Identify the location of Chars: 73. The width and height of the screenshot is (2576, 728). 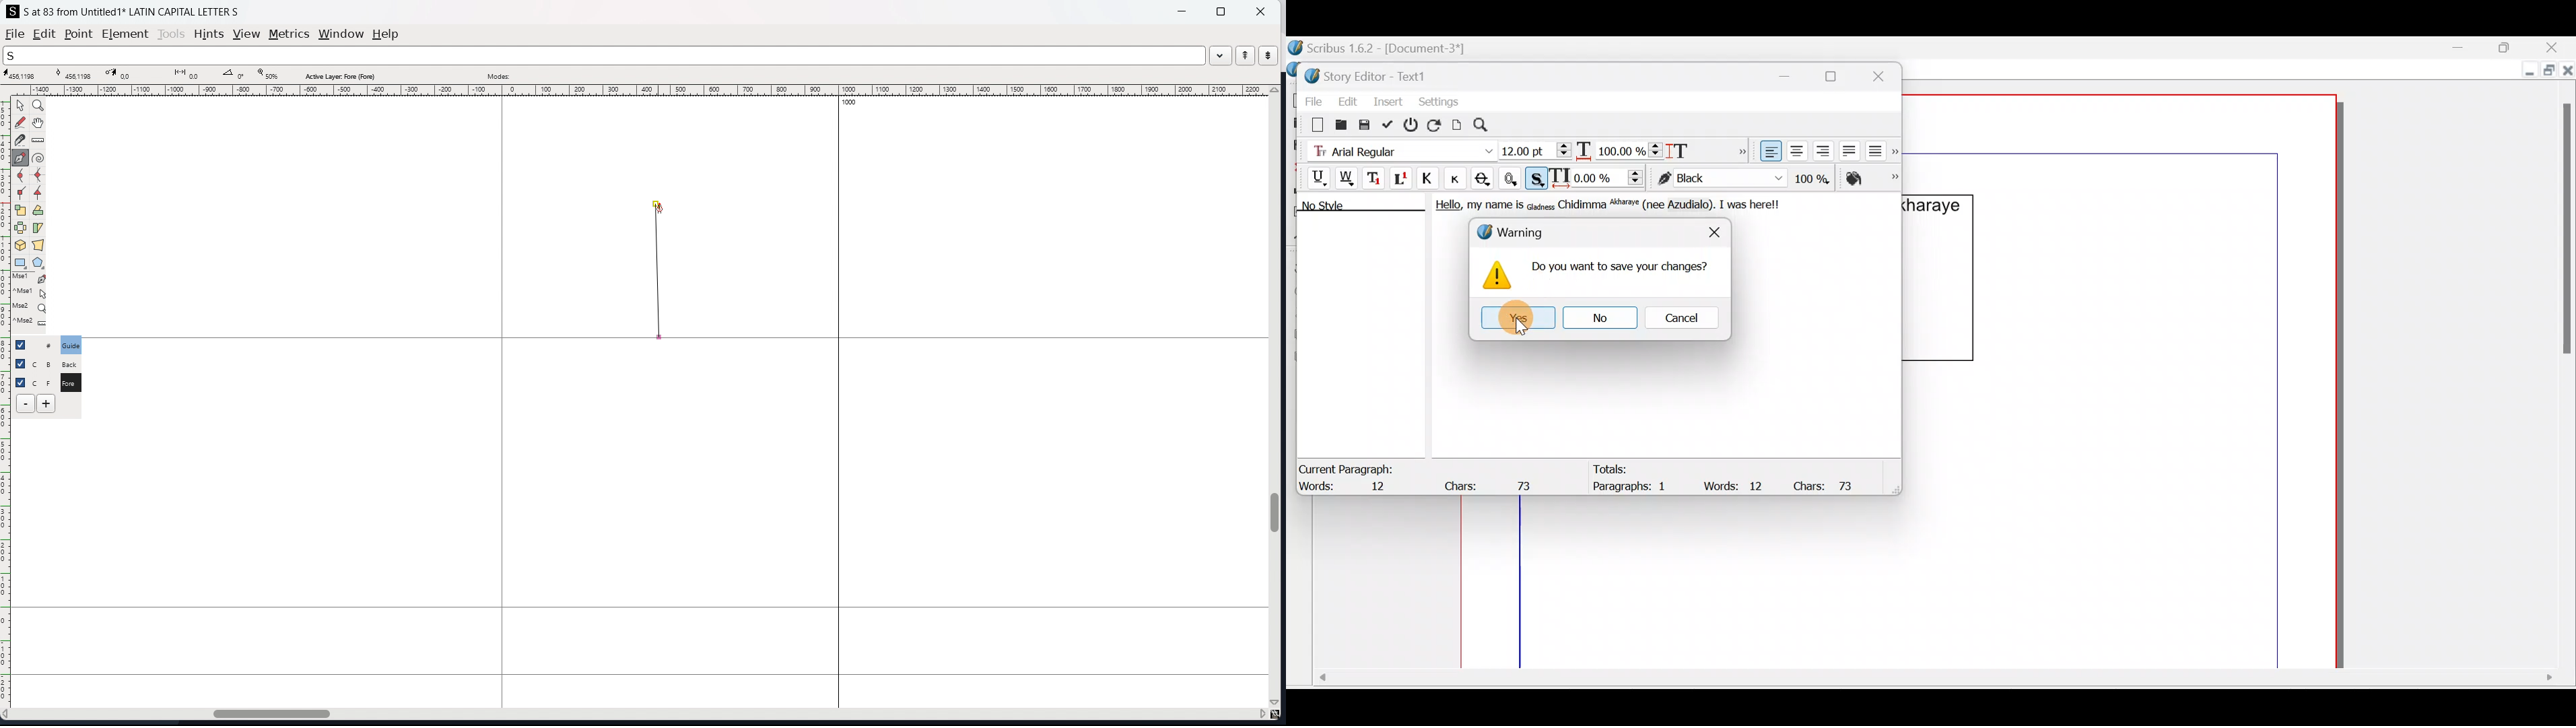
(1492, 482).